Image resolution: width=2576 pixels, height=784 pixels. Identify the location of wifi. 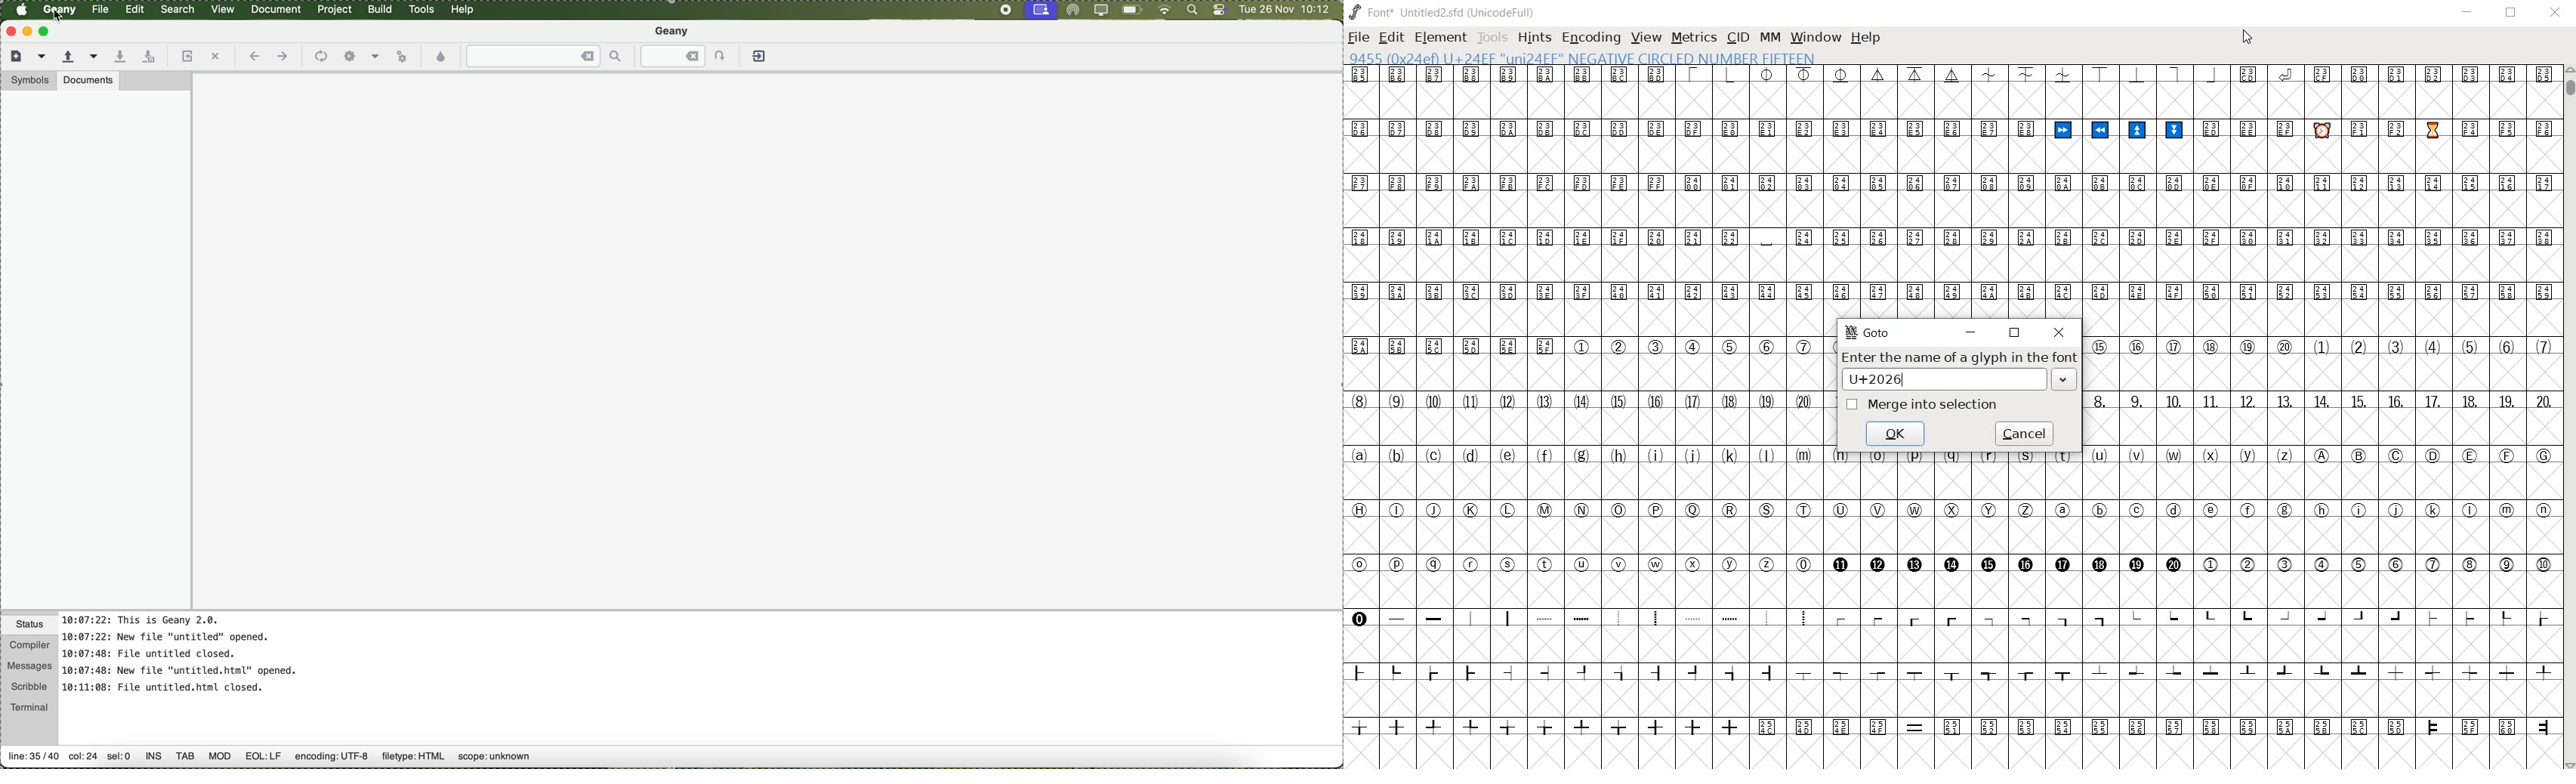
(1162, 11).